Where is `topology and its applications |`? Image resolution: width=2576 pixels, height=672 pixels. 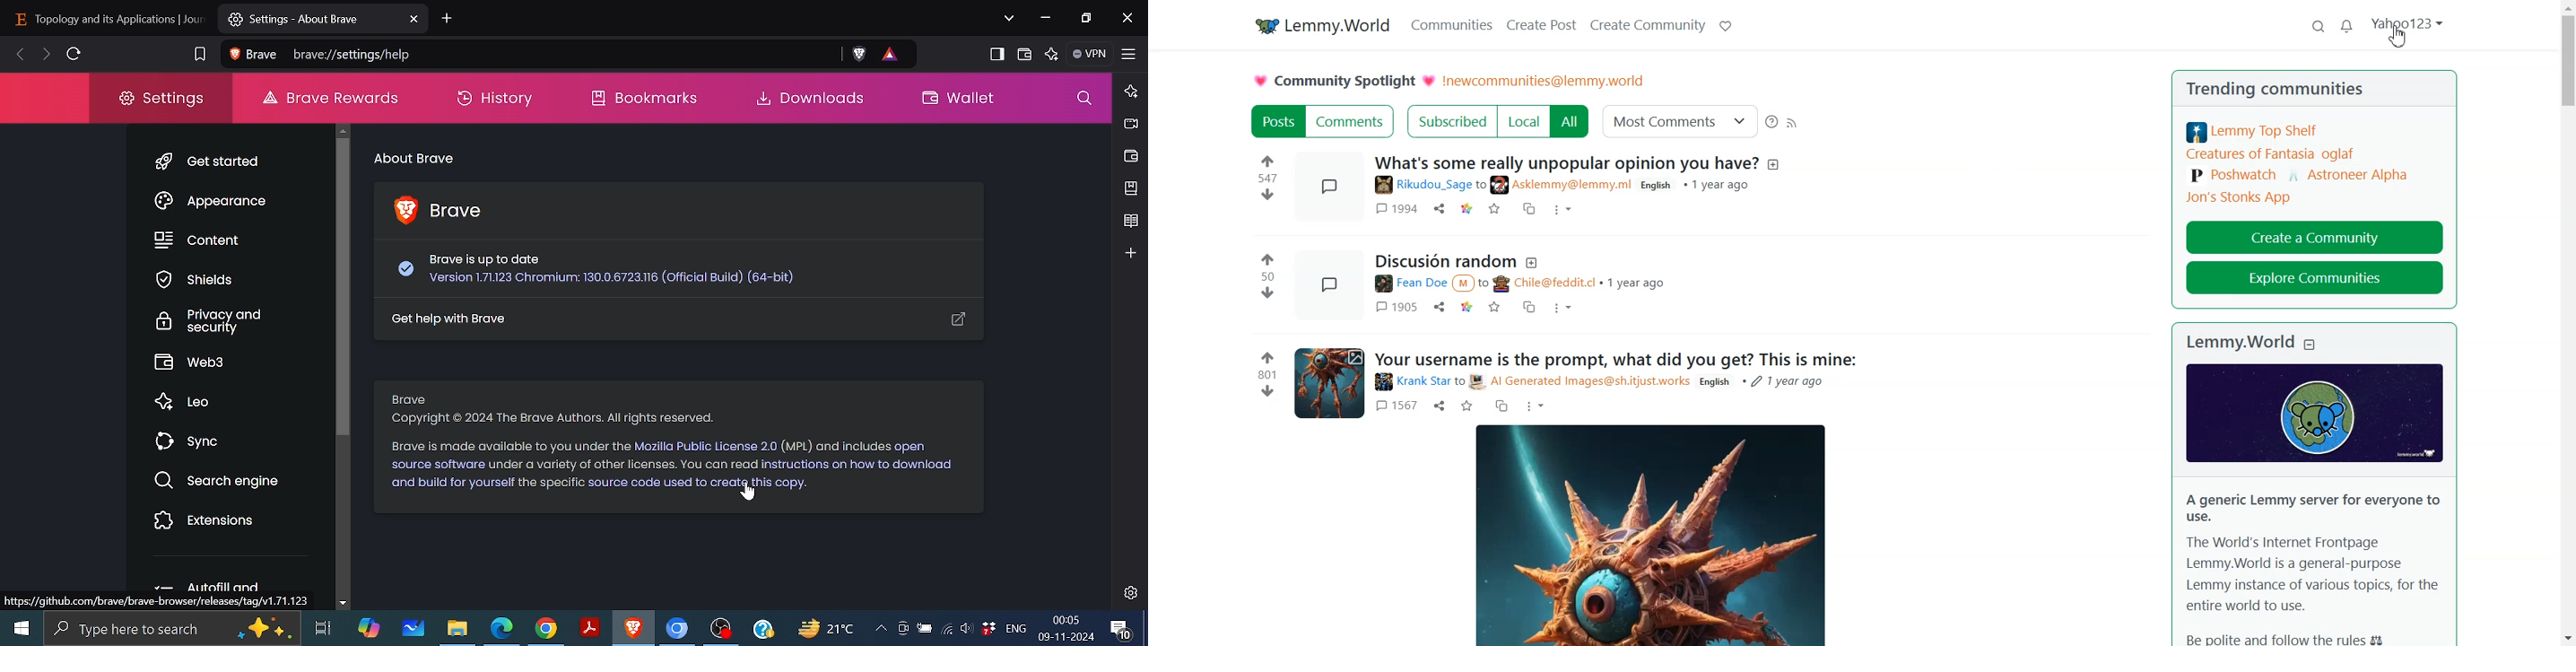 topology and its applications | is located at coordinates (101, 20).